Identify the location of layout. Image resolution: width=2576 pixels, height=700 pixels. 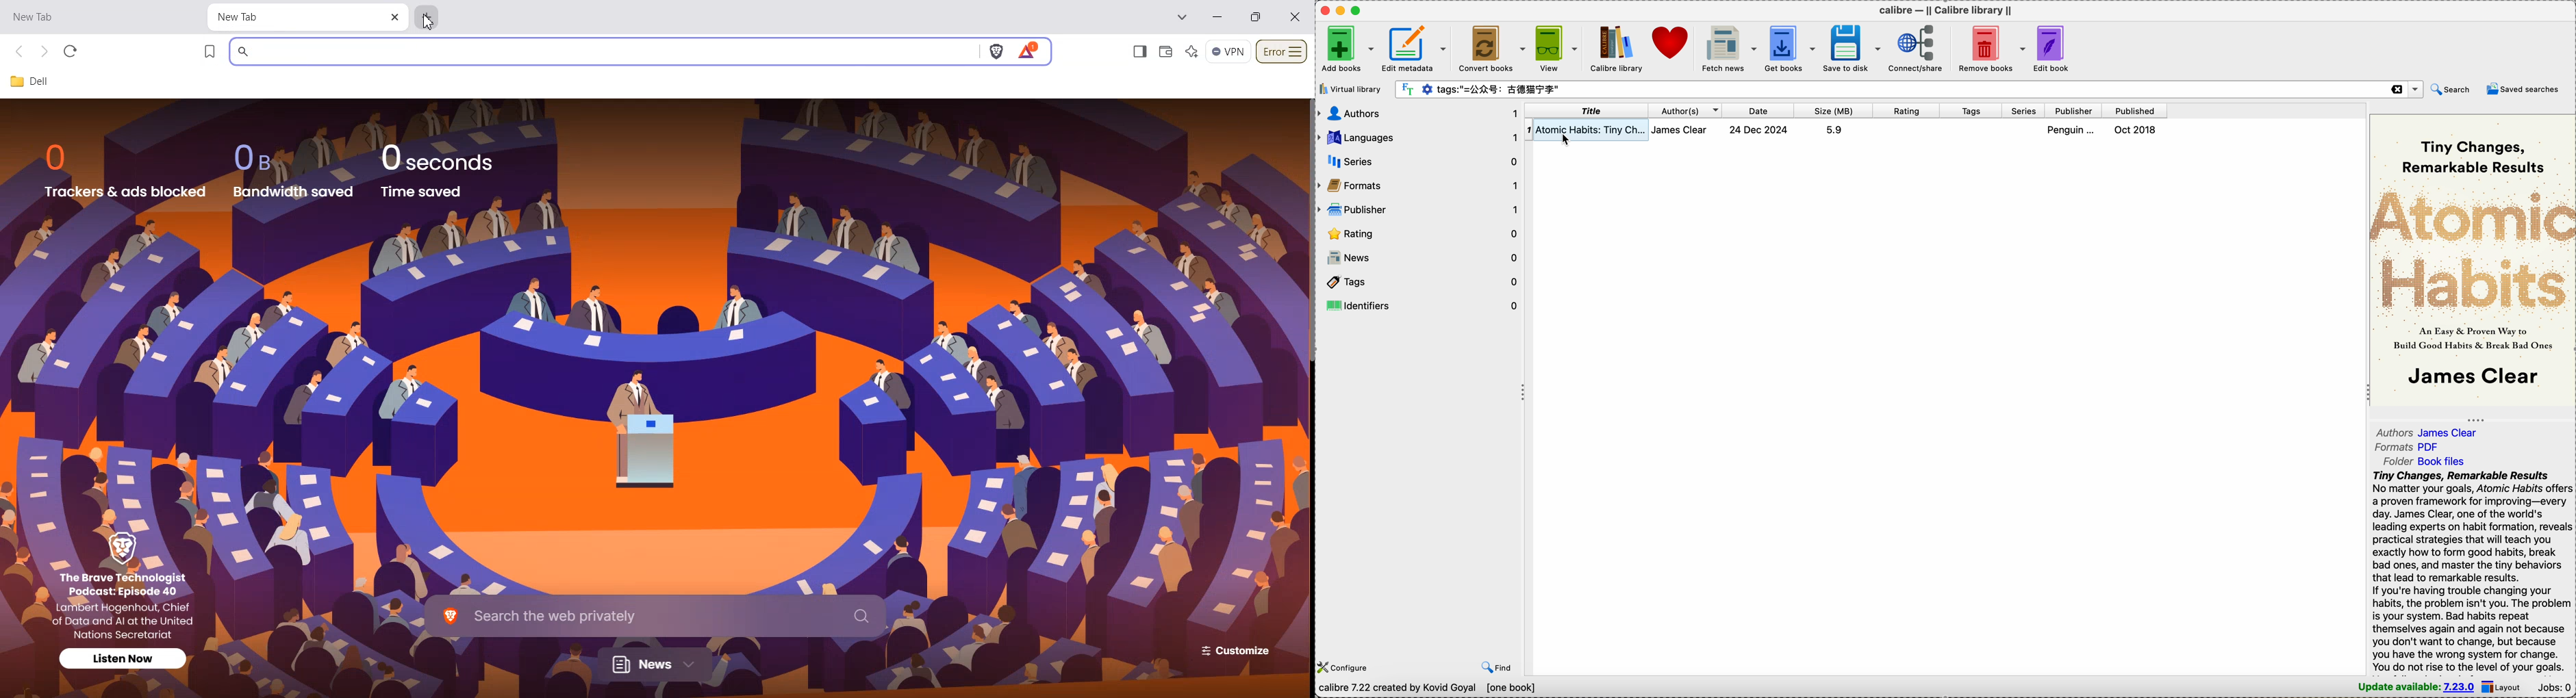
(2503, 686).